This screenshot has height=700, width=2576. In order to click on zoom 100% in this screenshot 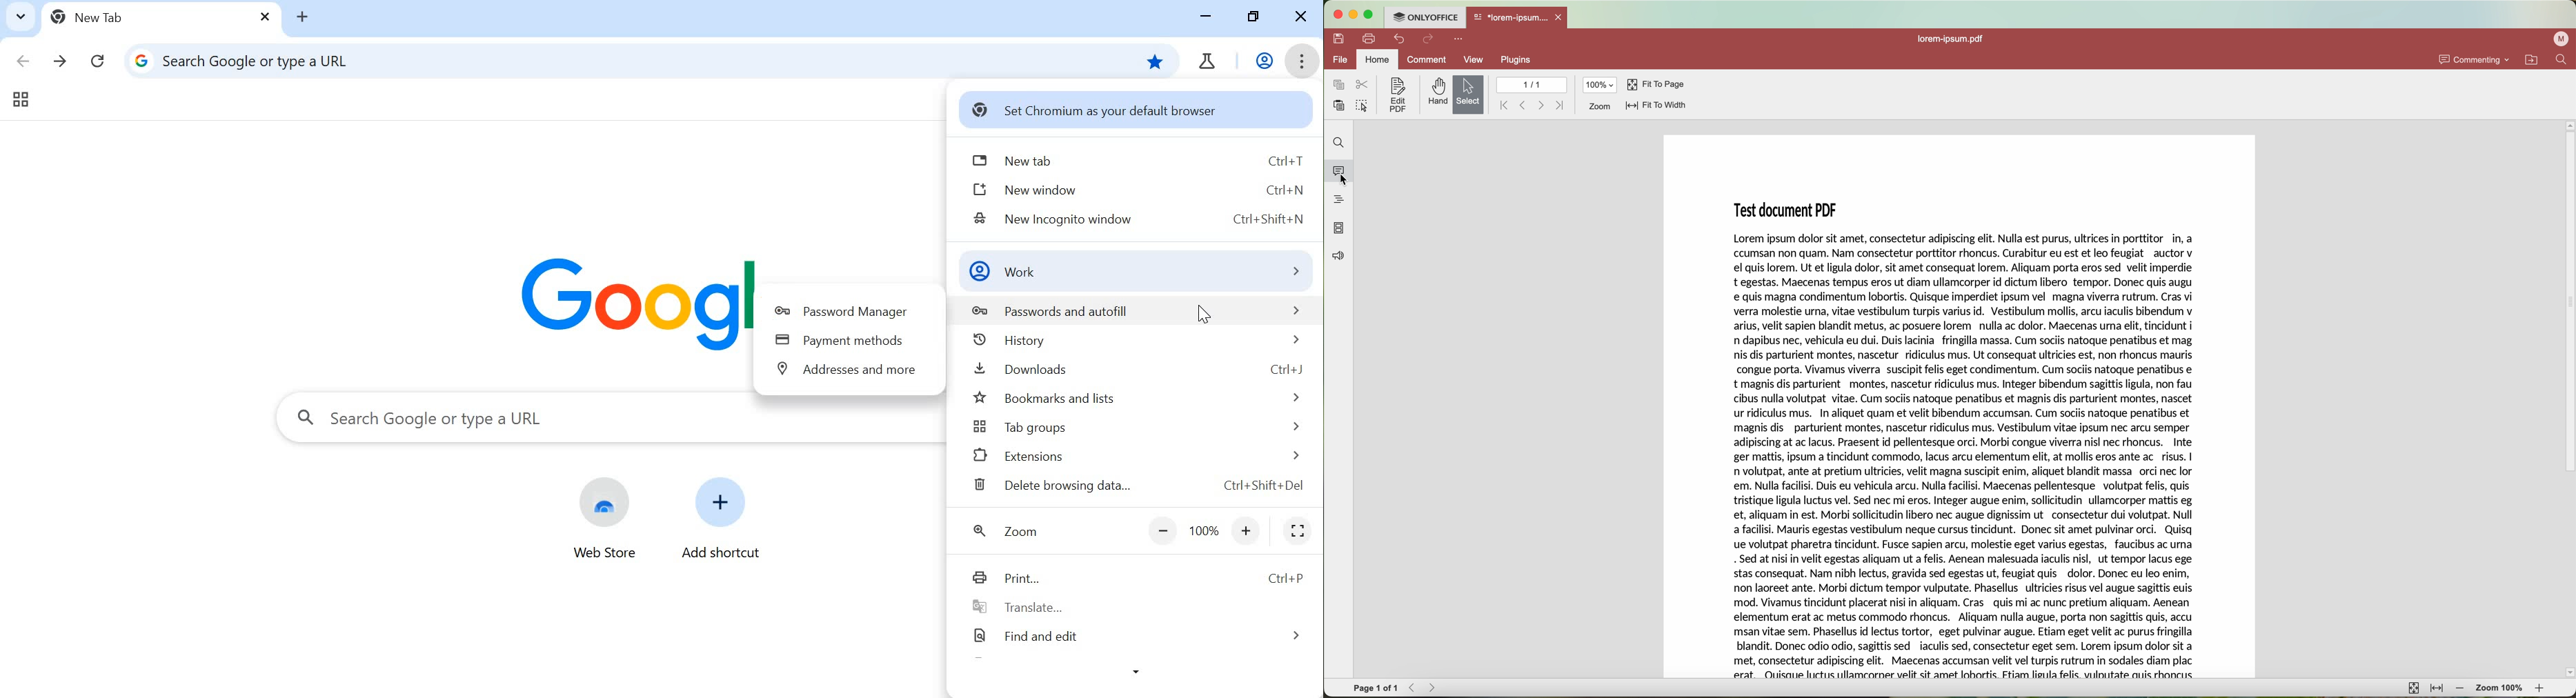, I will do `click(2501, 688)`.